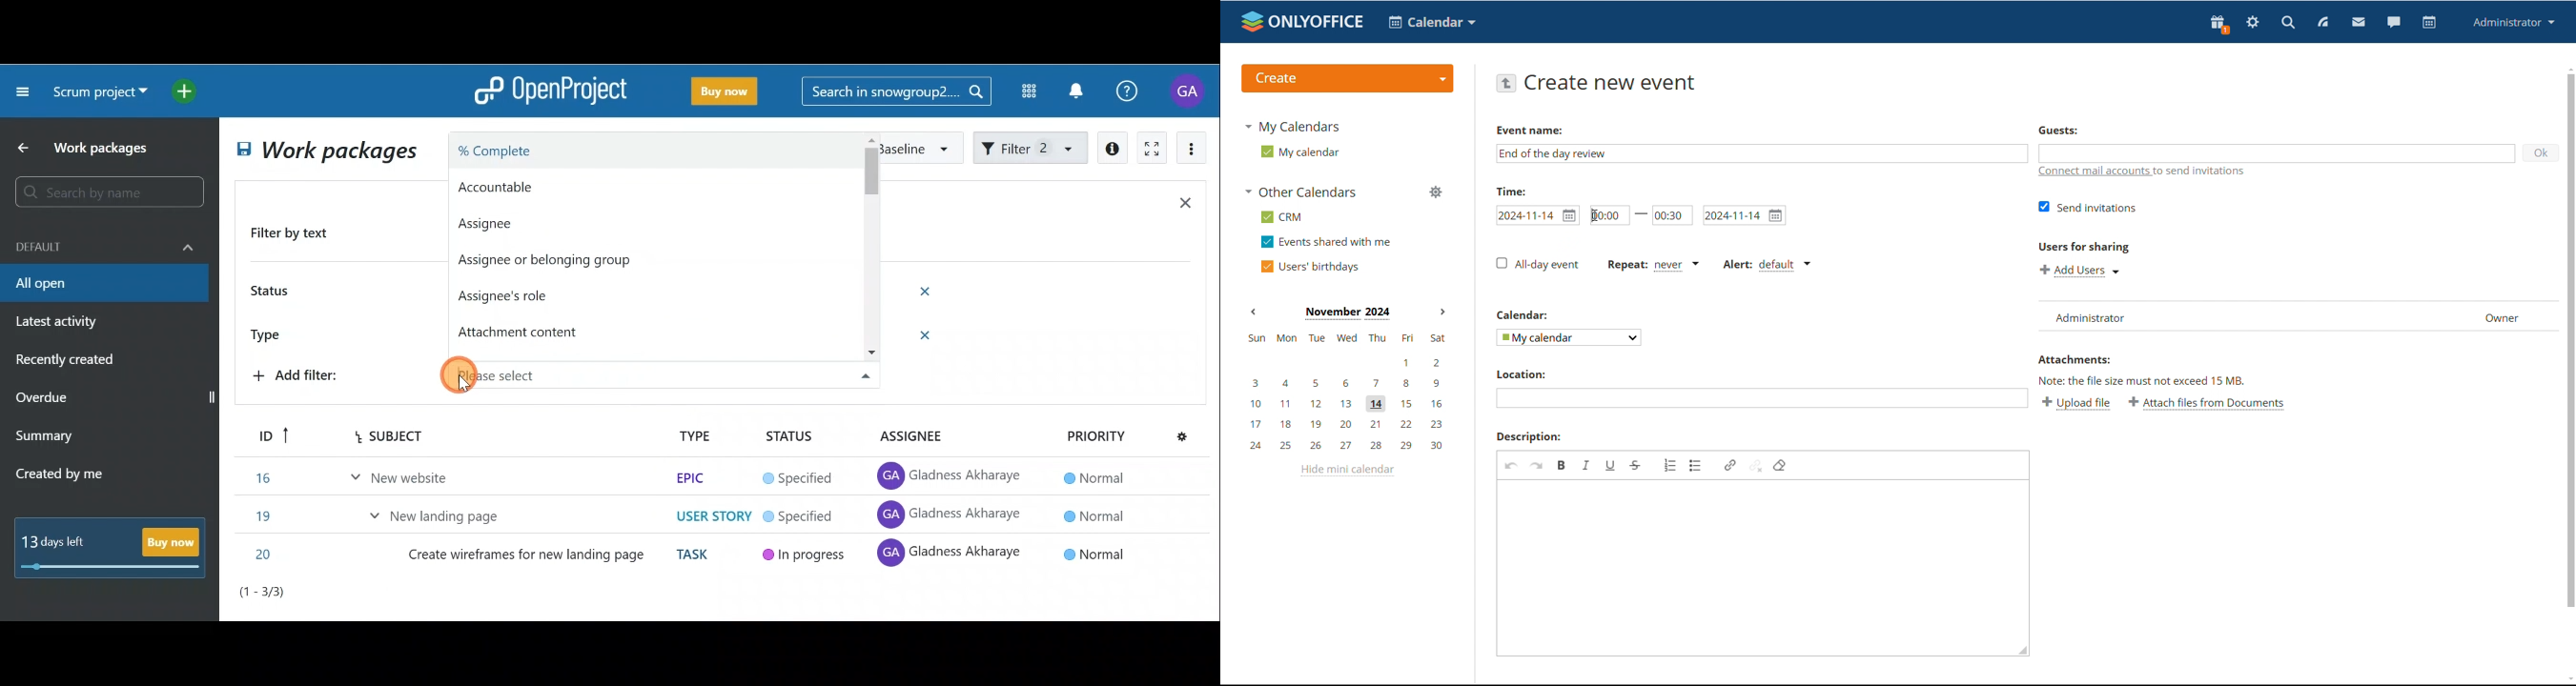 The height and width of the screenshot is (700, 2576). Describe the element at coordinates (1614, 83) in the screenshot. I see `create new event` at that location.